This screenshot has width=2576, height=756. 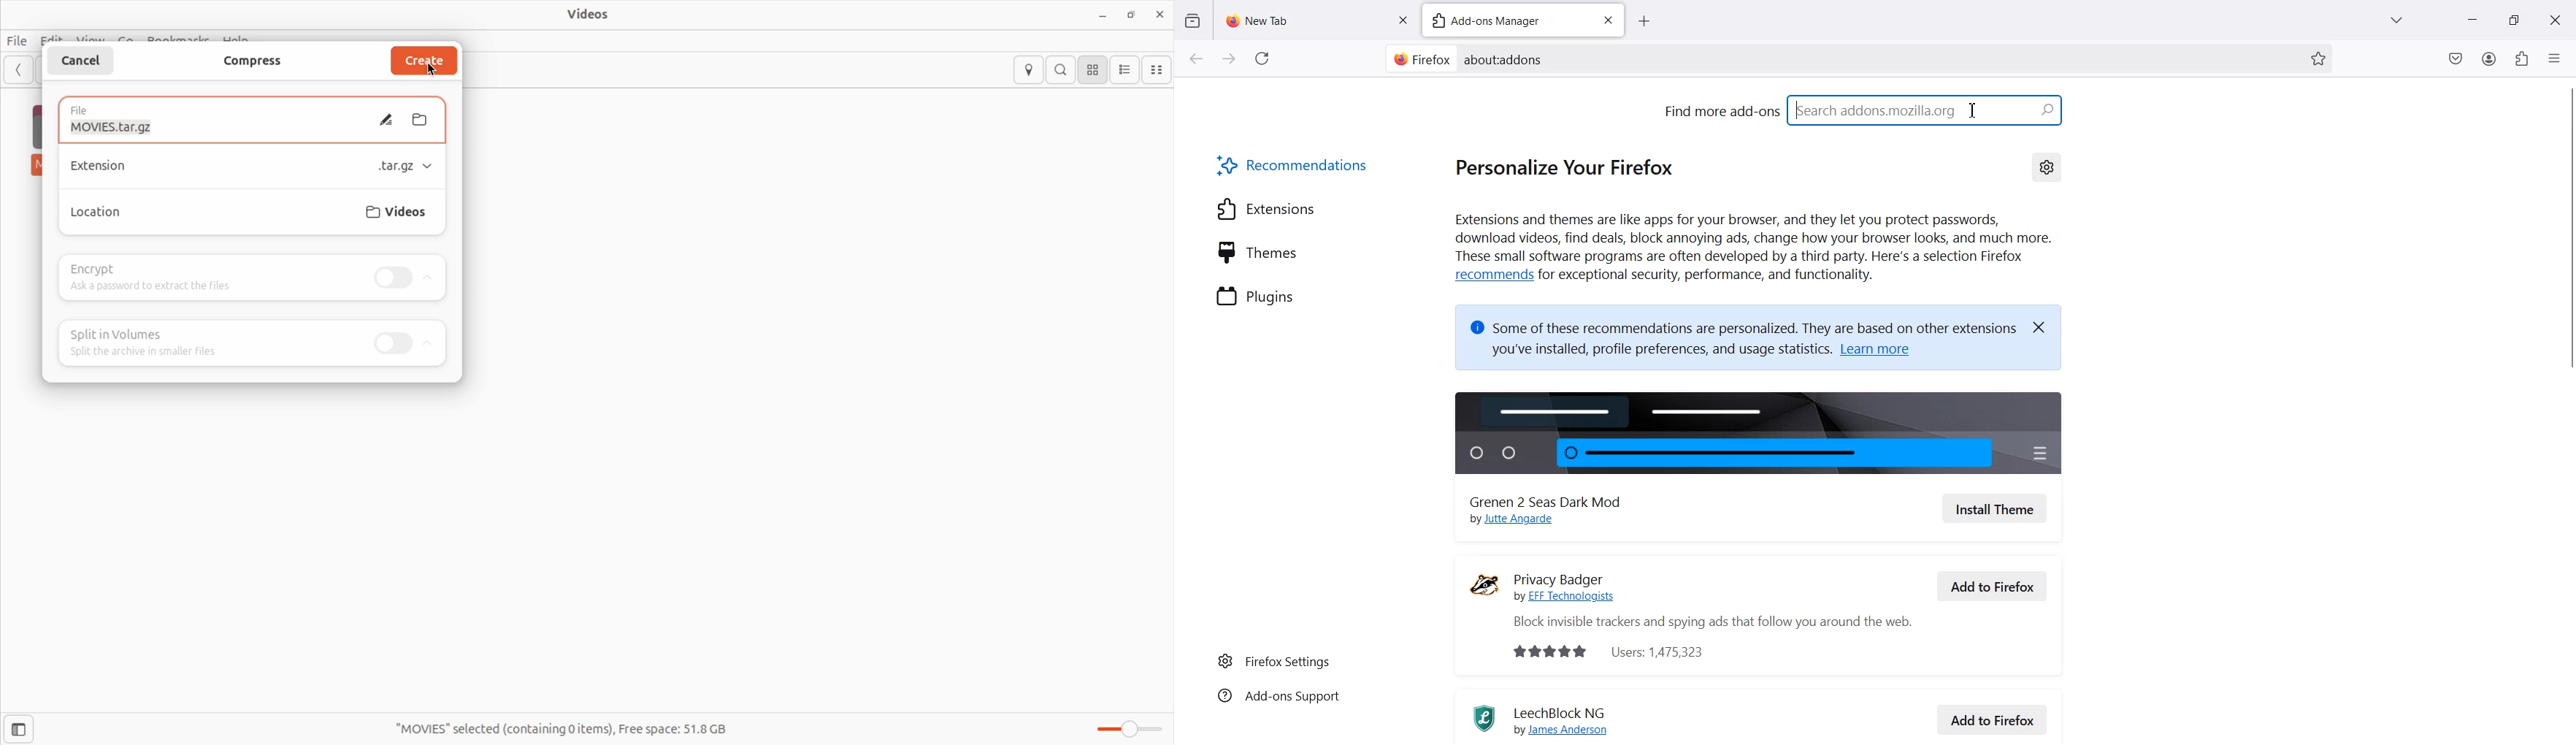 I want to click on Extensions, so click(x=1266, y=208).